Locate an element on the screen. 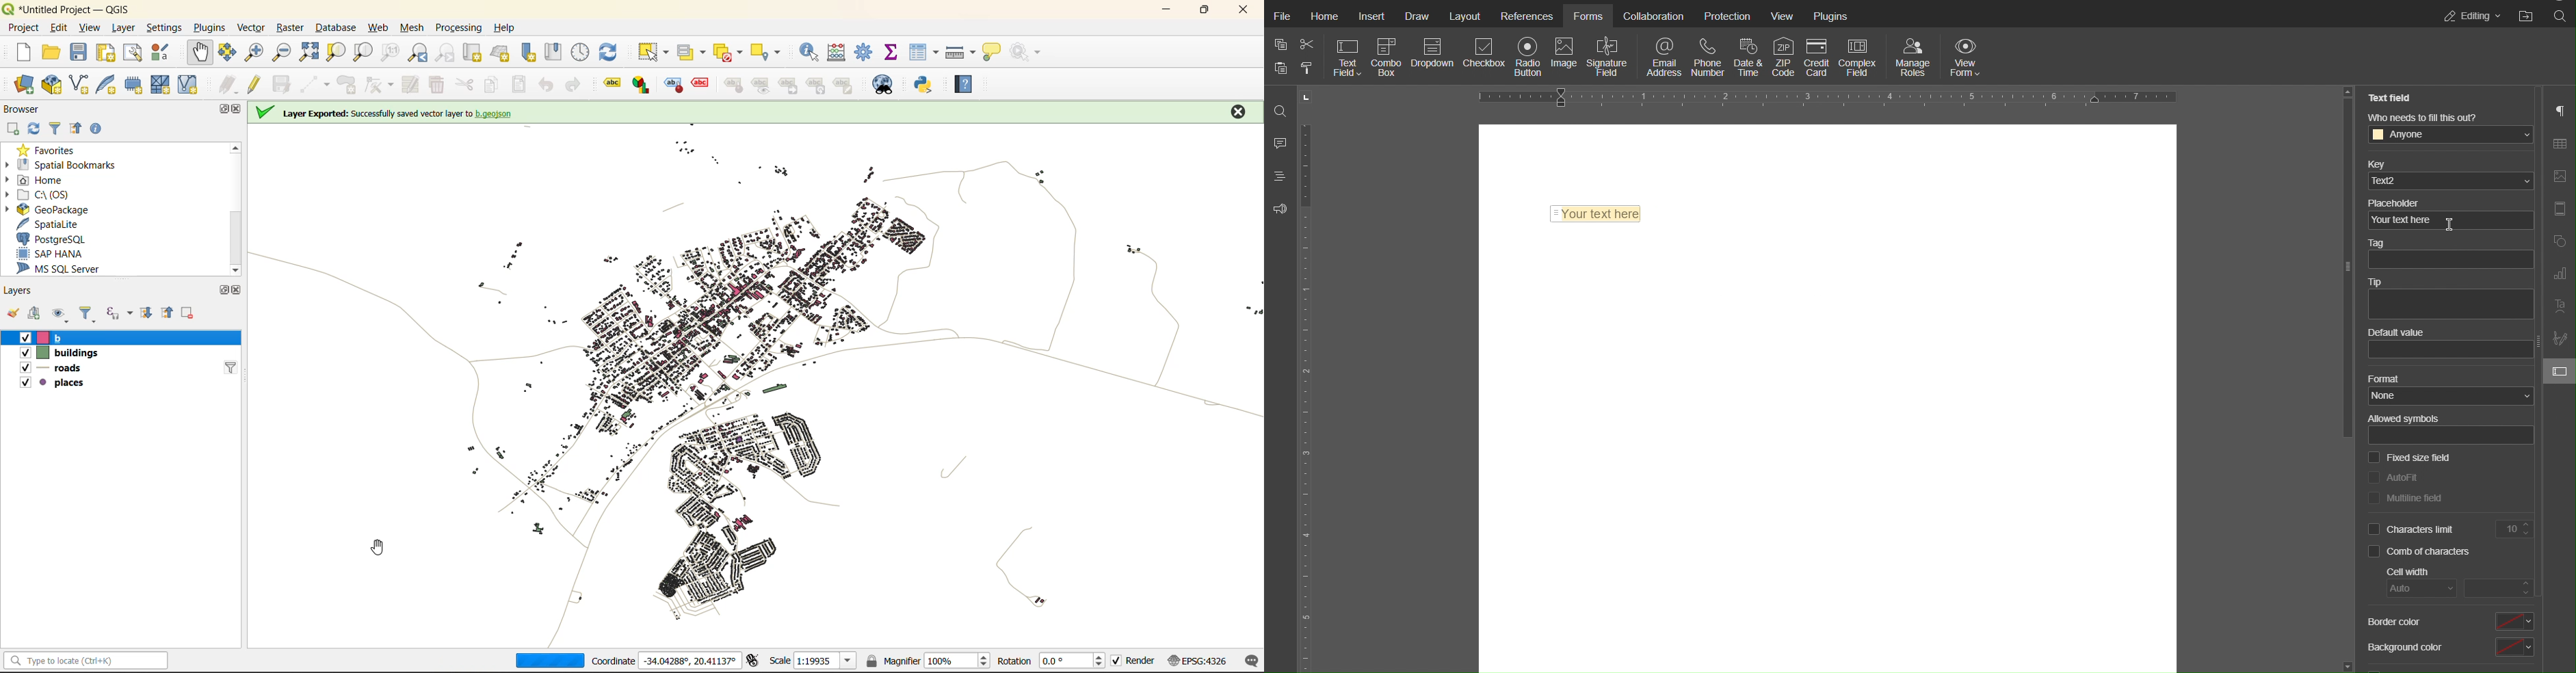 The image size is (2576, 700). Date & Time is located at coordinates (1746, 57).